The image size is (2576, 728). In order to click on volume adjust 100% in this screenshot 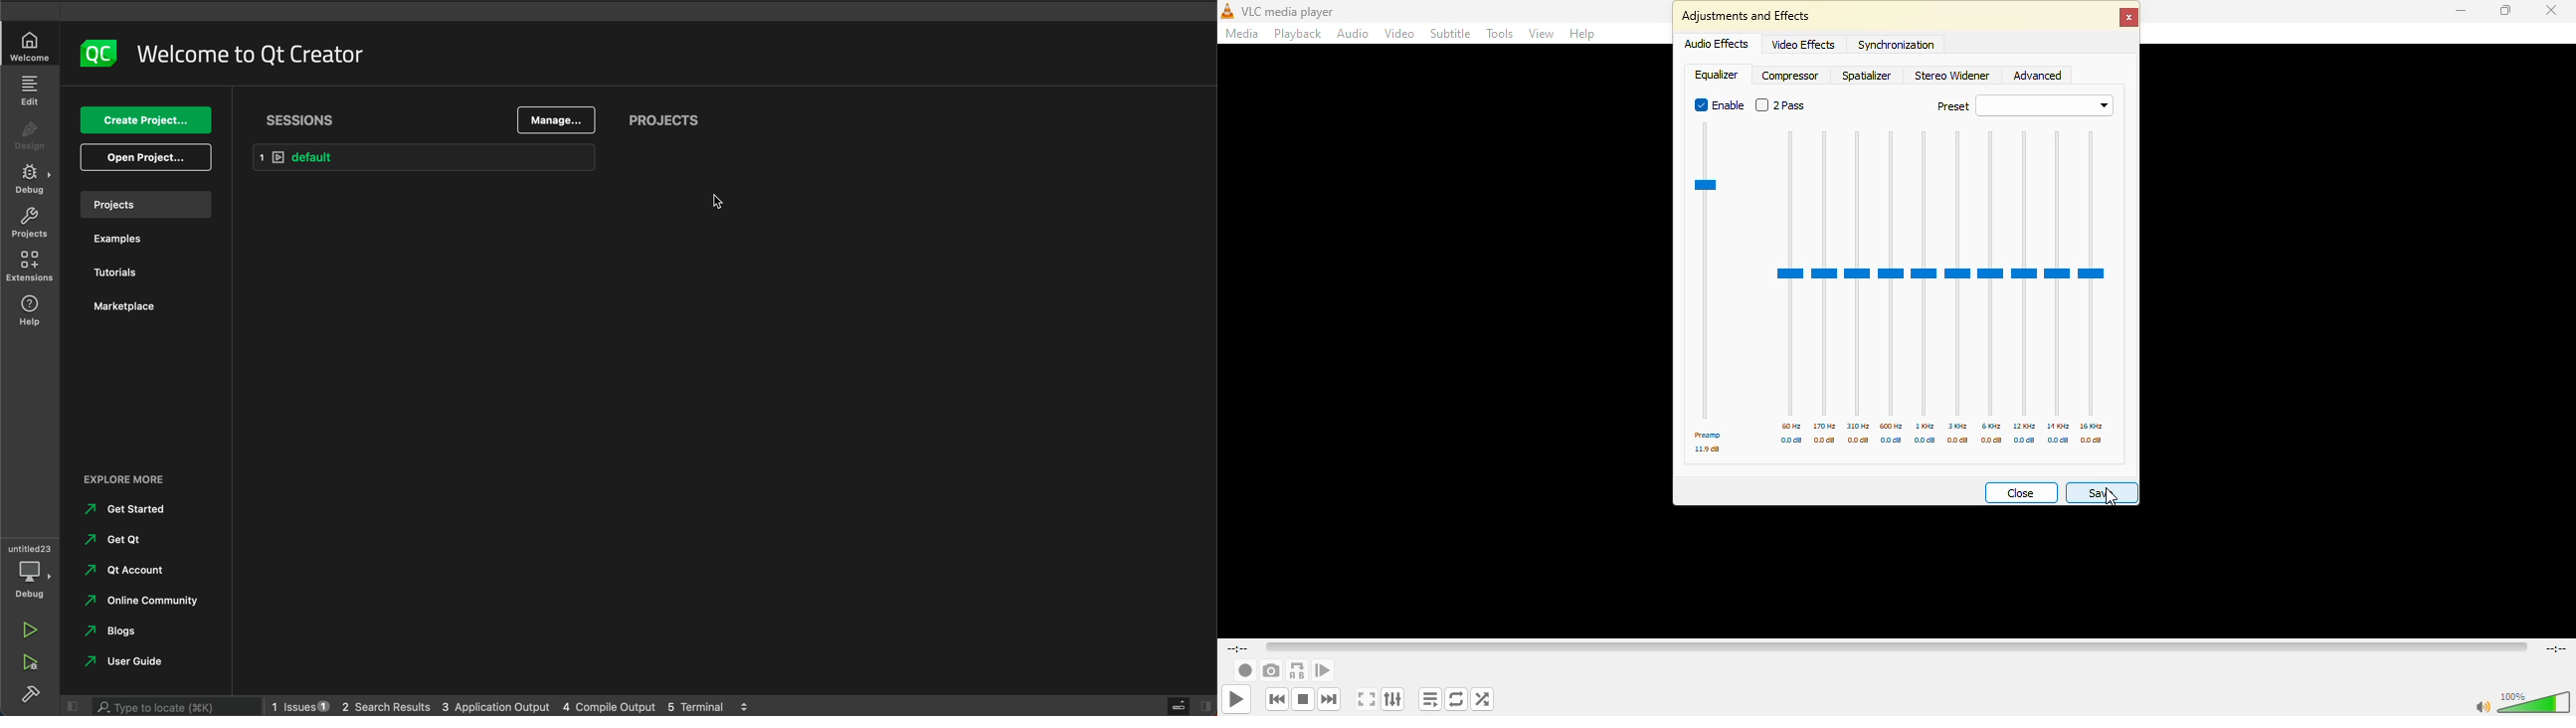, I will do `click(2537, 702)`.